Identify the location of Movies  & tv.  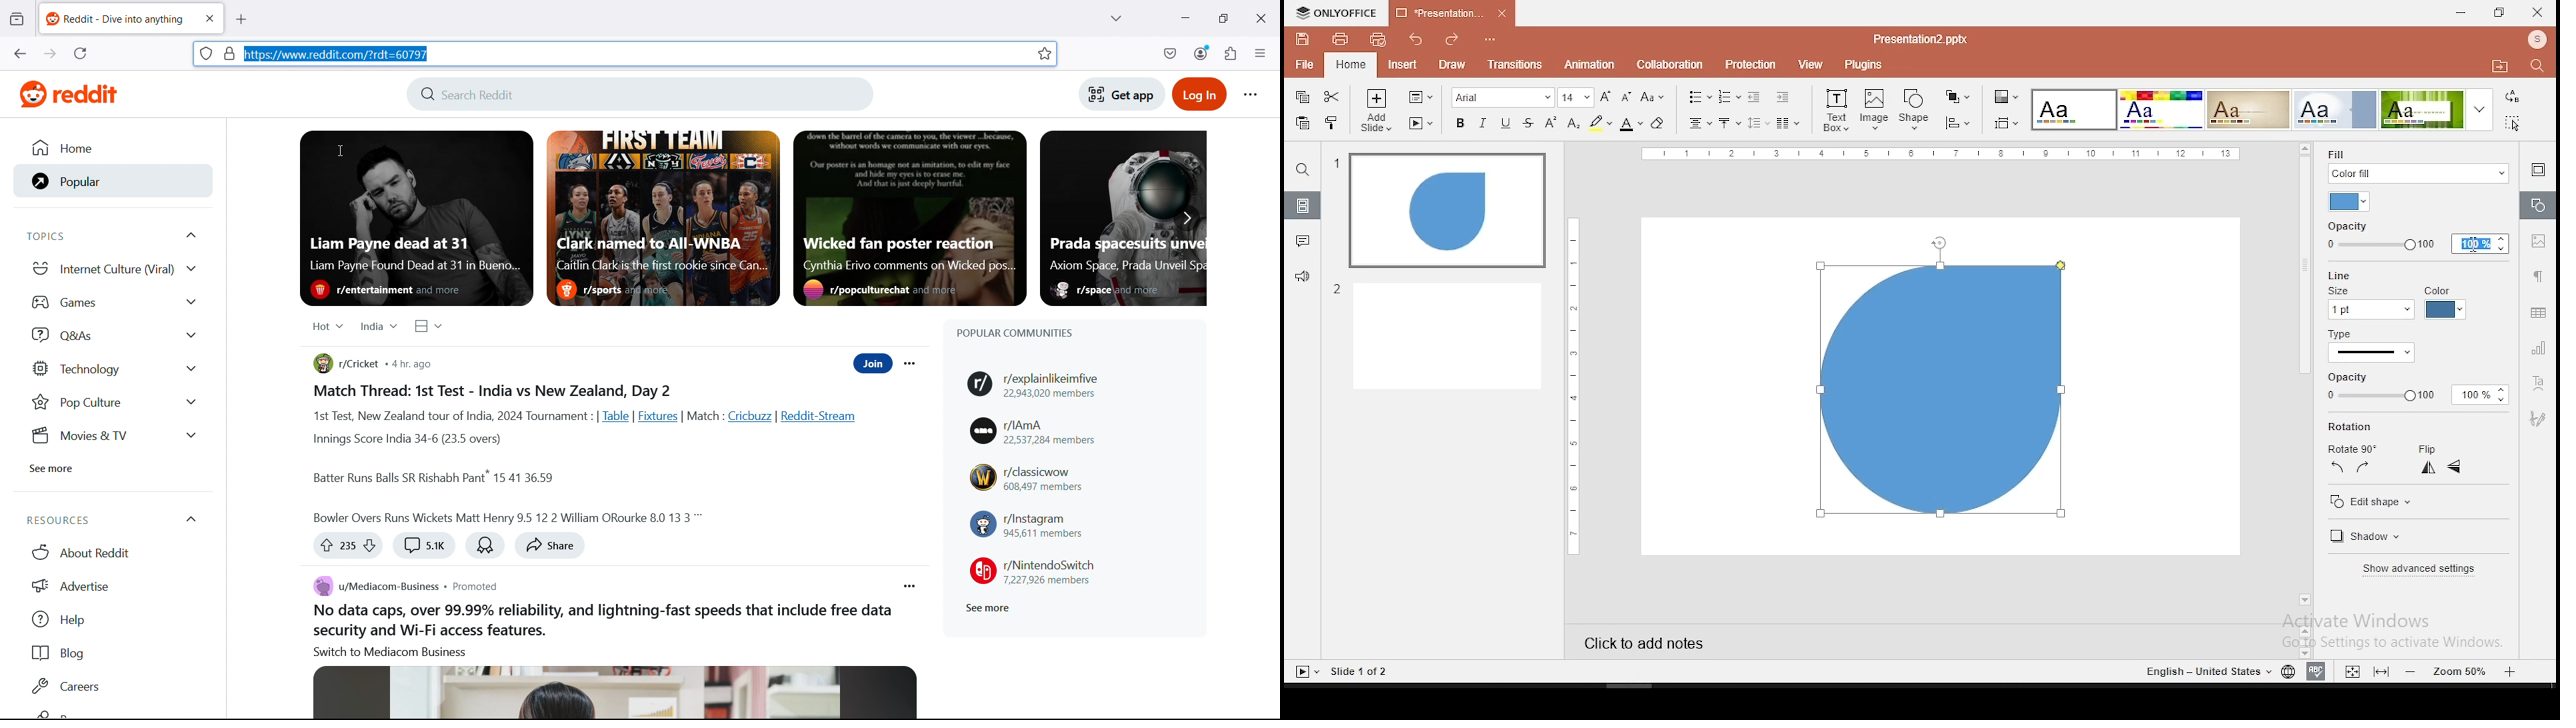
(111, 437).